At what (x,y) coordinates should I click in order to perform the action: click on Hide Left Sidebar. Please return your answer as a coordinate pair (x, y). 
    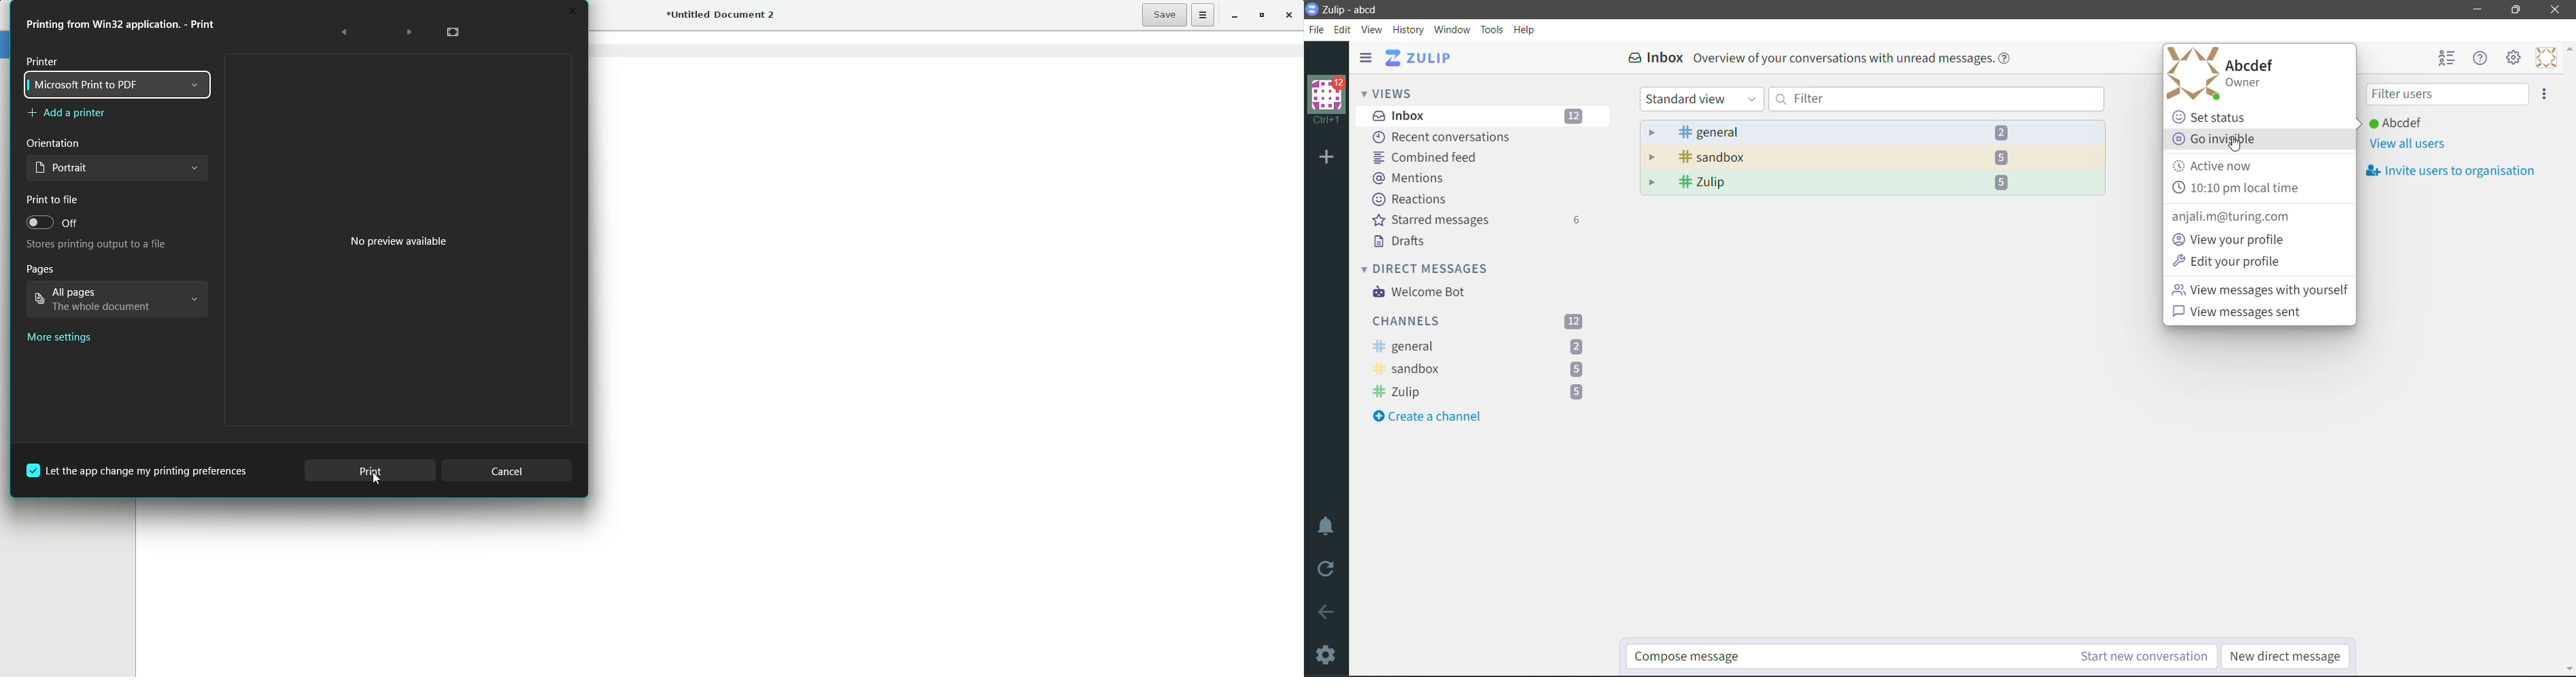
    Looking at the image, I should click on (1366, 58).